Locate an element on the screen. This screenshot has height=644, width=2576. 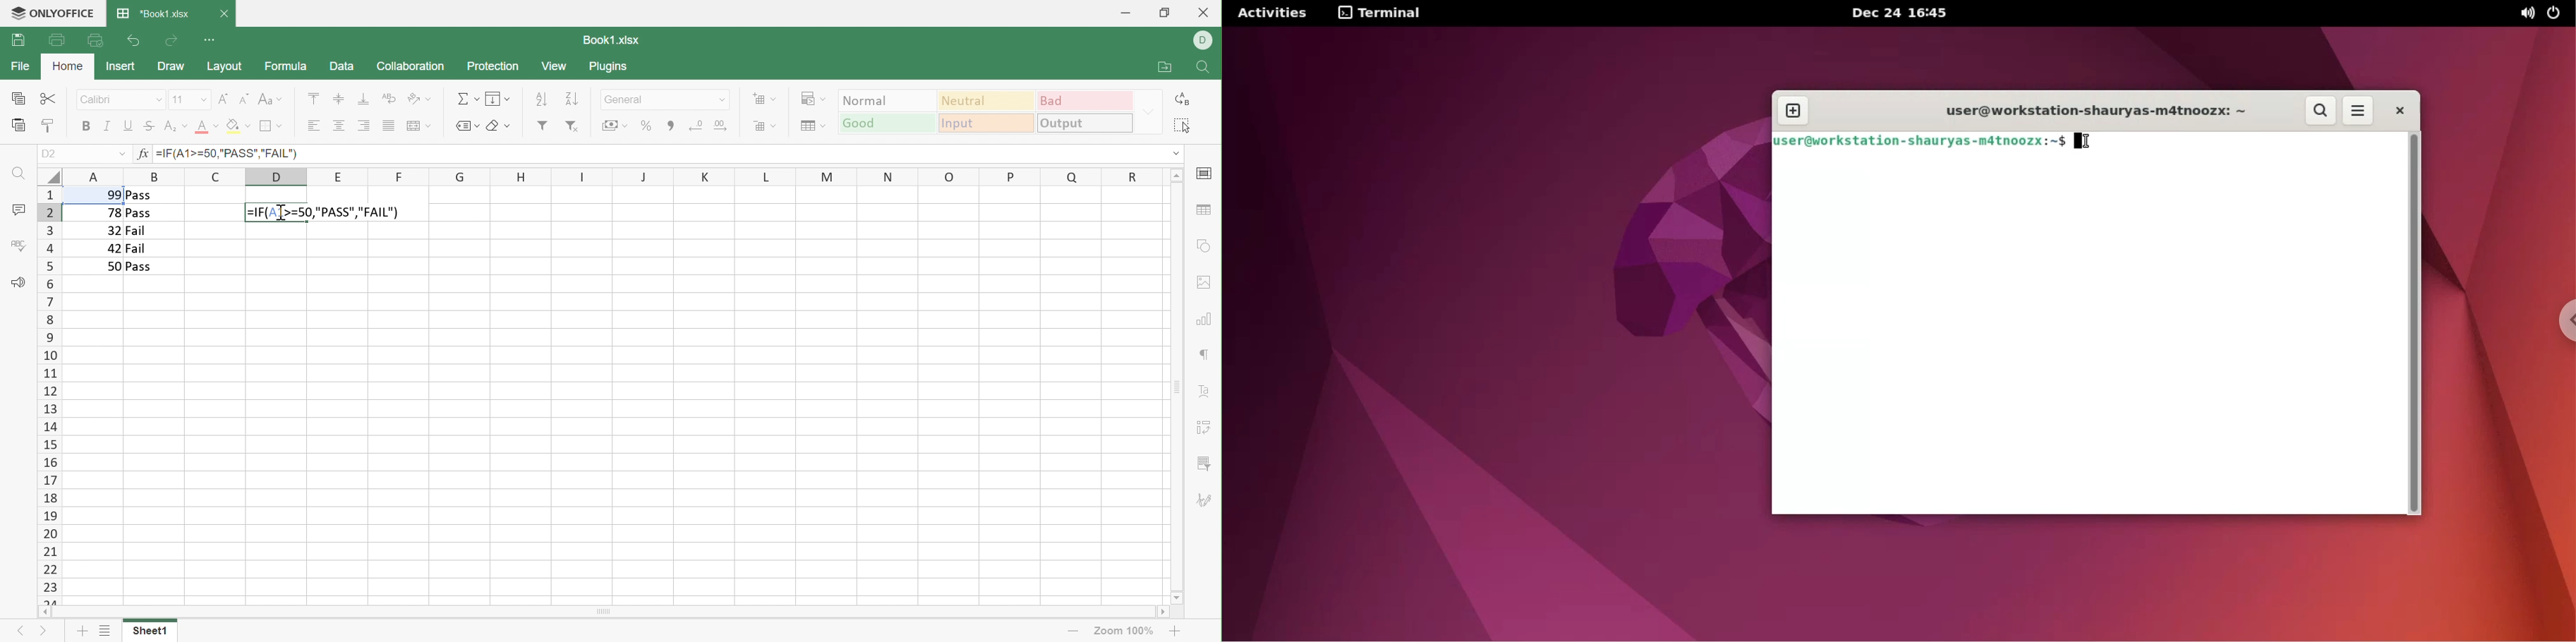
Zoom 100% is located at coordinates (1125, 631).